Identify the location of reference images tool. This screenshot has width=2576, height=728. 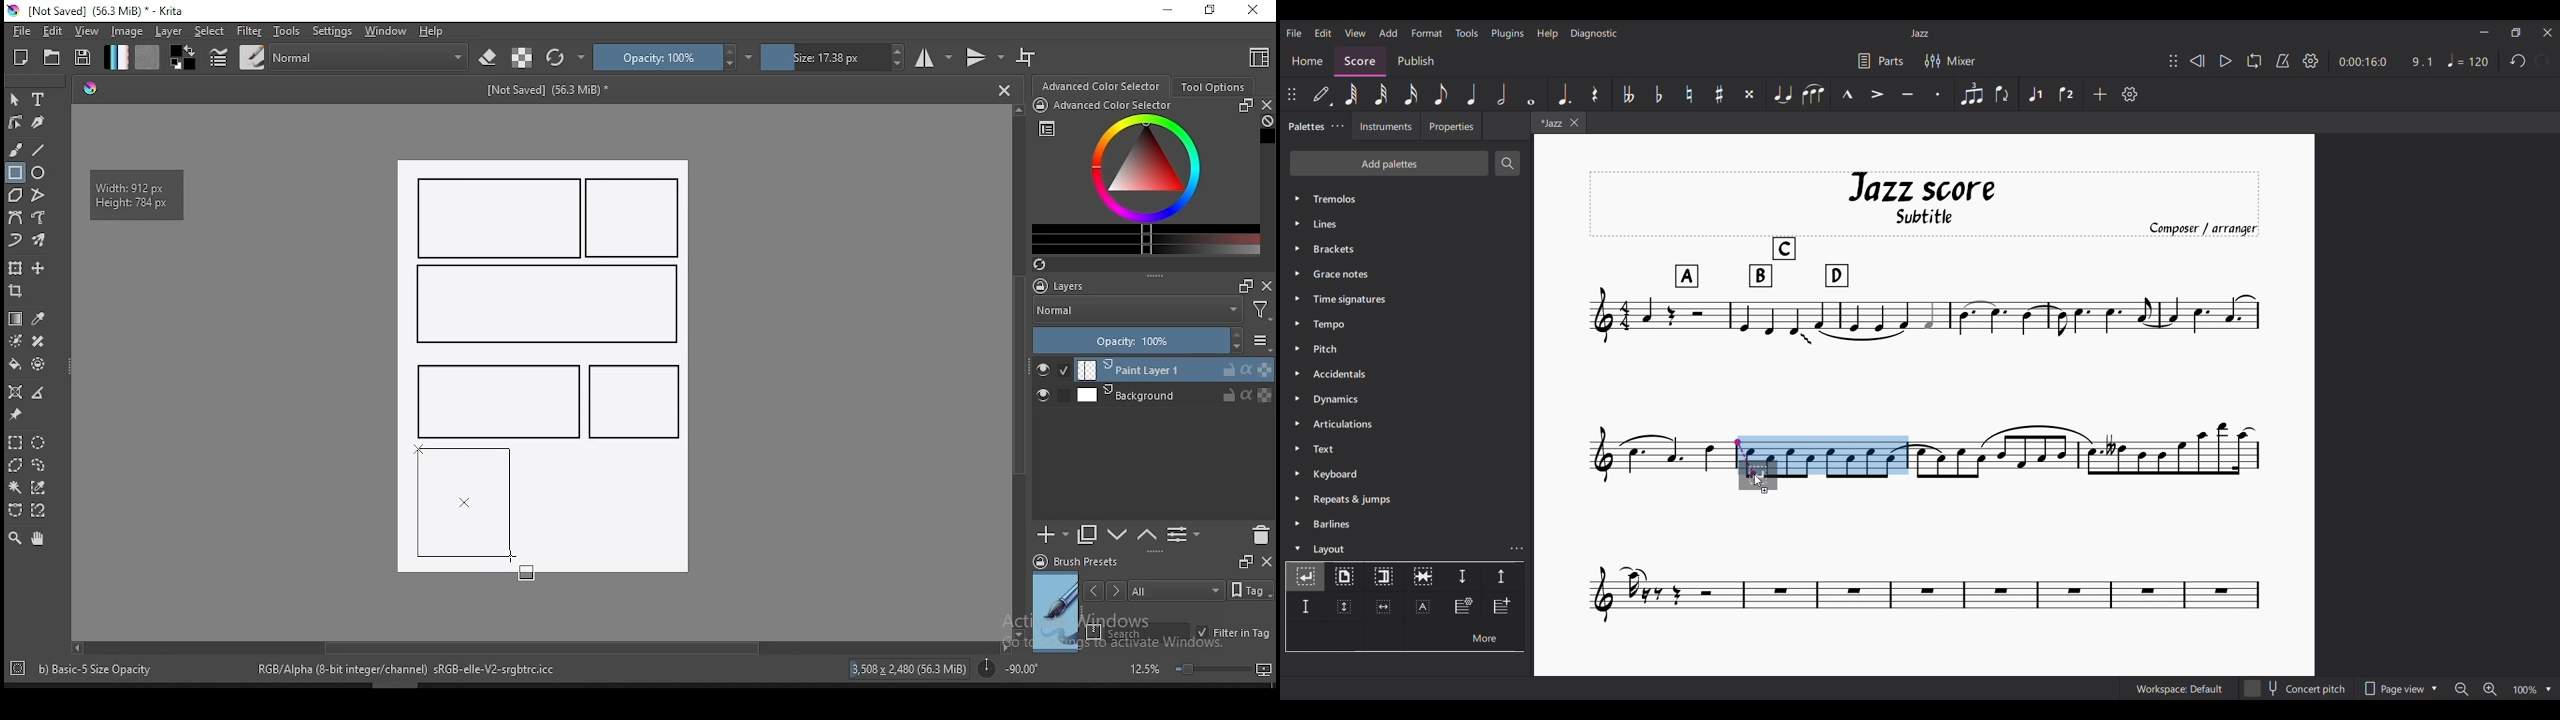
(14, 415).